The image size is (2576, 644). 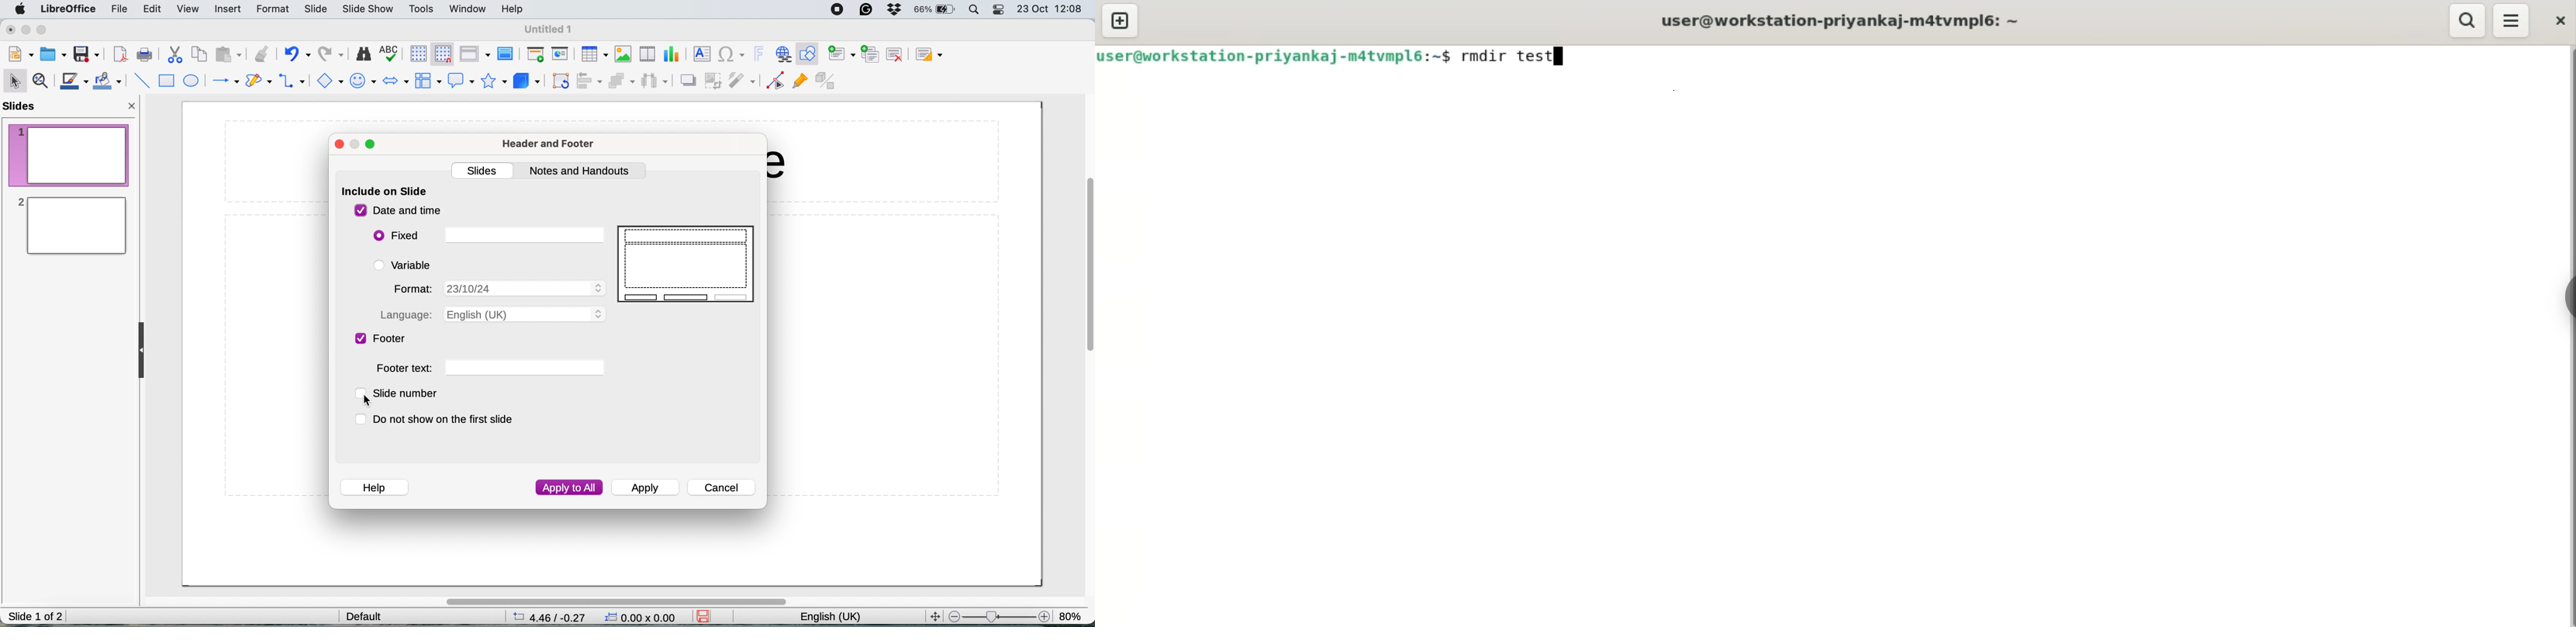 What do you see at coordinates (11, 30) in the screenshot?
I see `close` at bounding box center [11, 30].